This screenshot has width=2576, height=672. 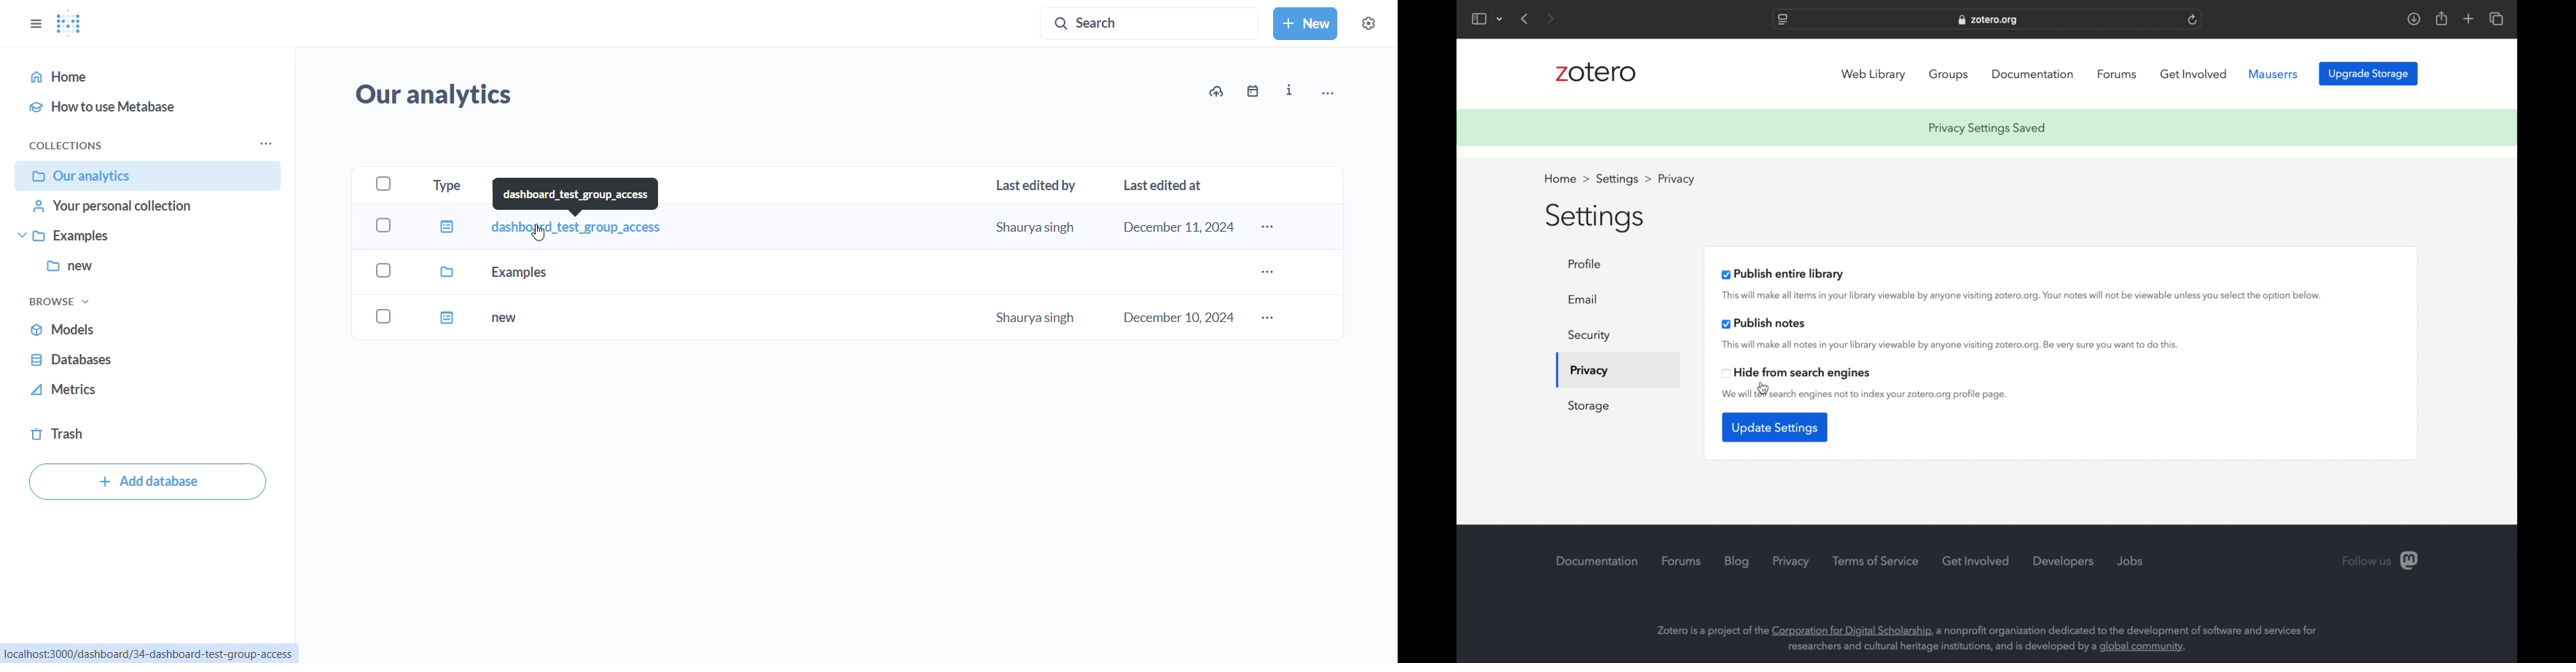 I want to click on settings, so click(x=1622, y=177).